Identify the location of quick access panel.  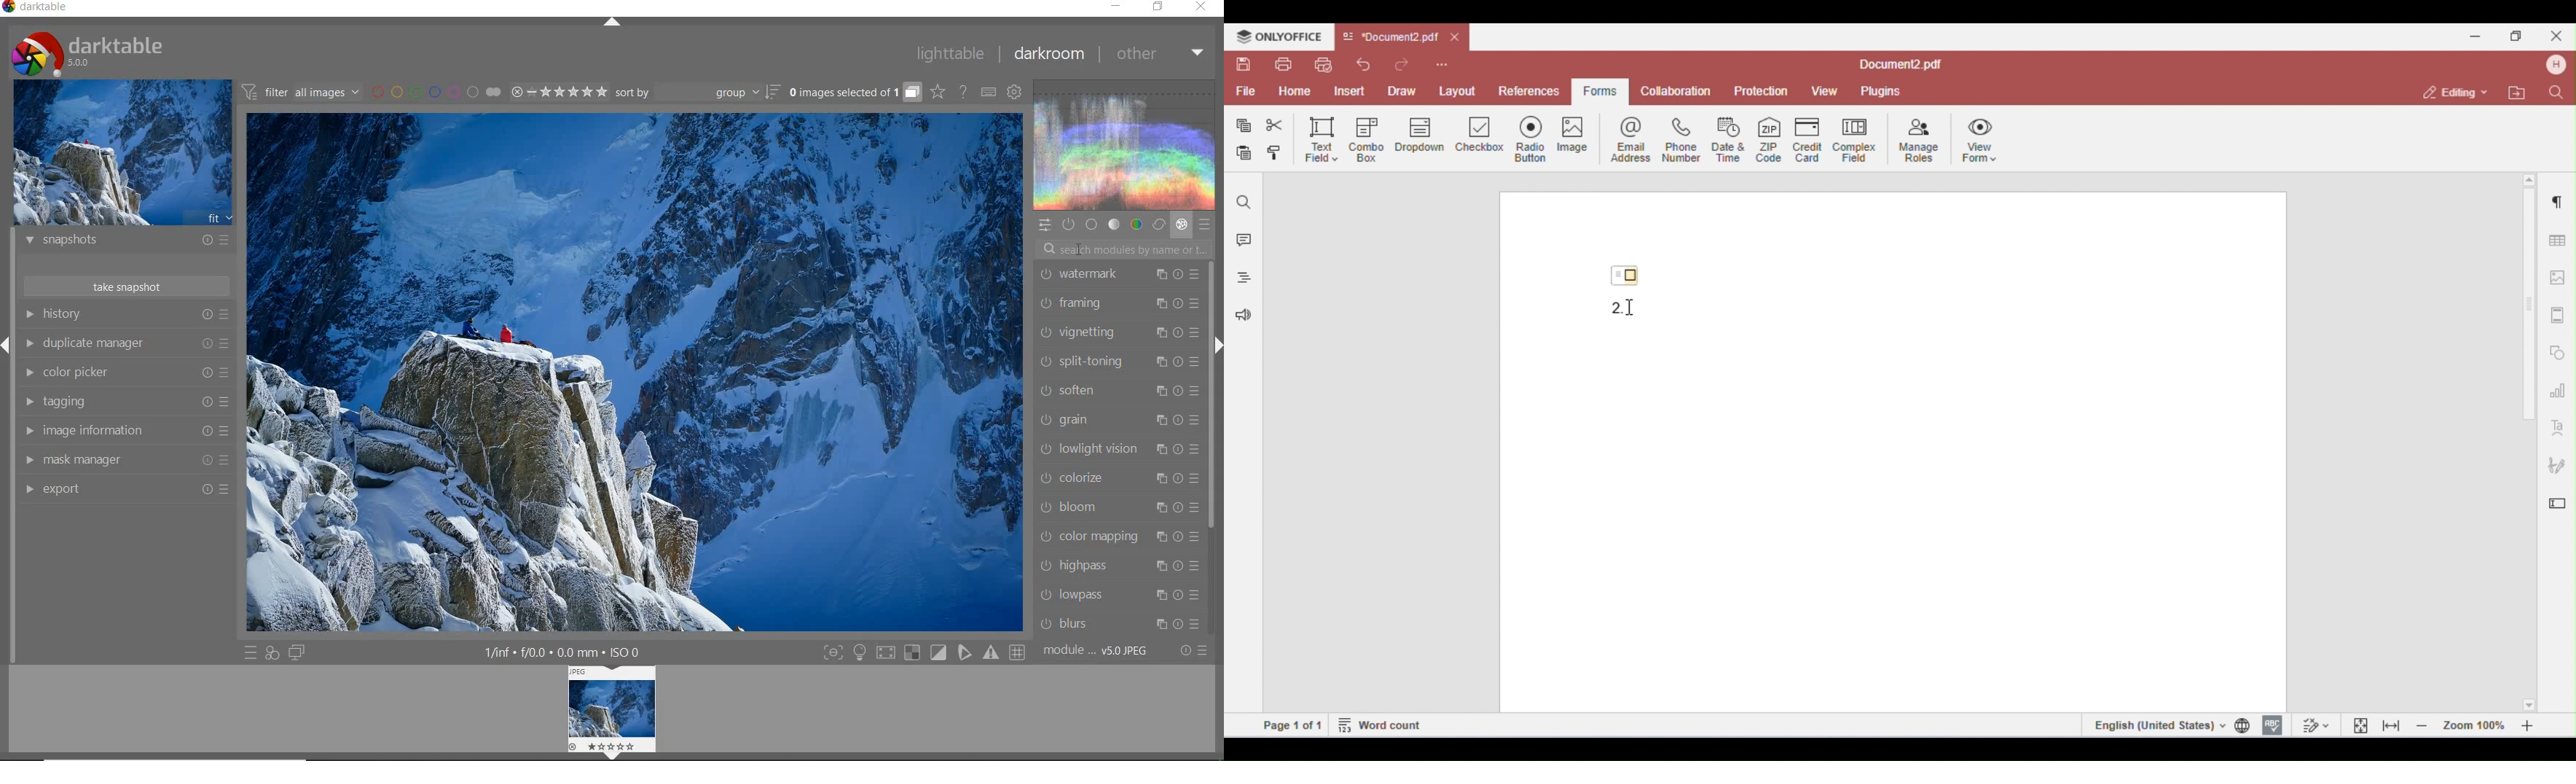
(1043, 225).